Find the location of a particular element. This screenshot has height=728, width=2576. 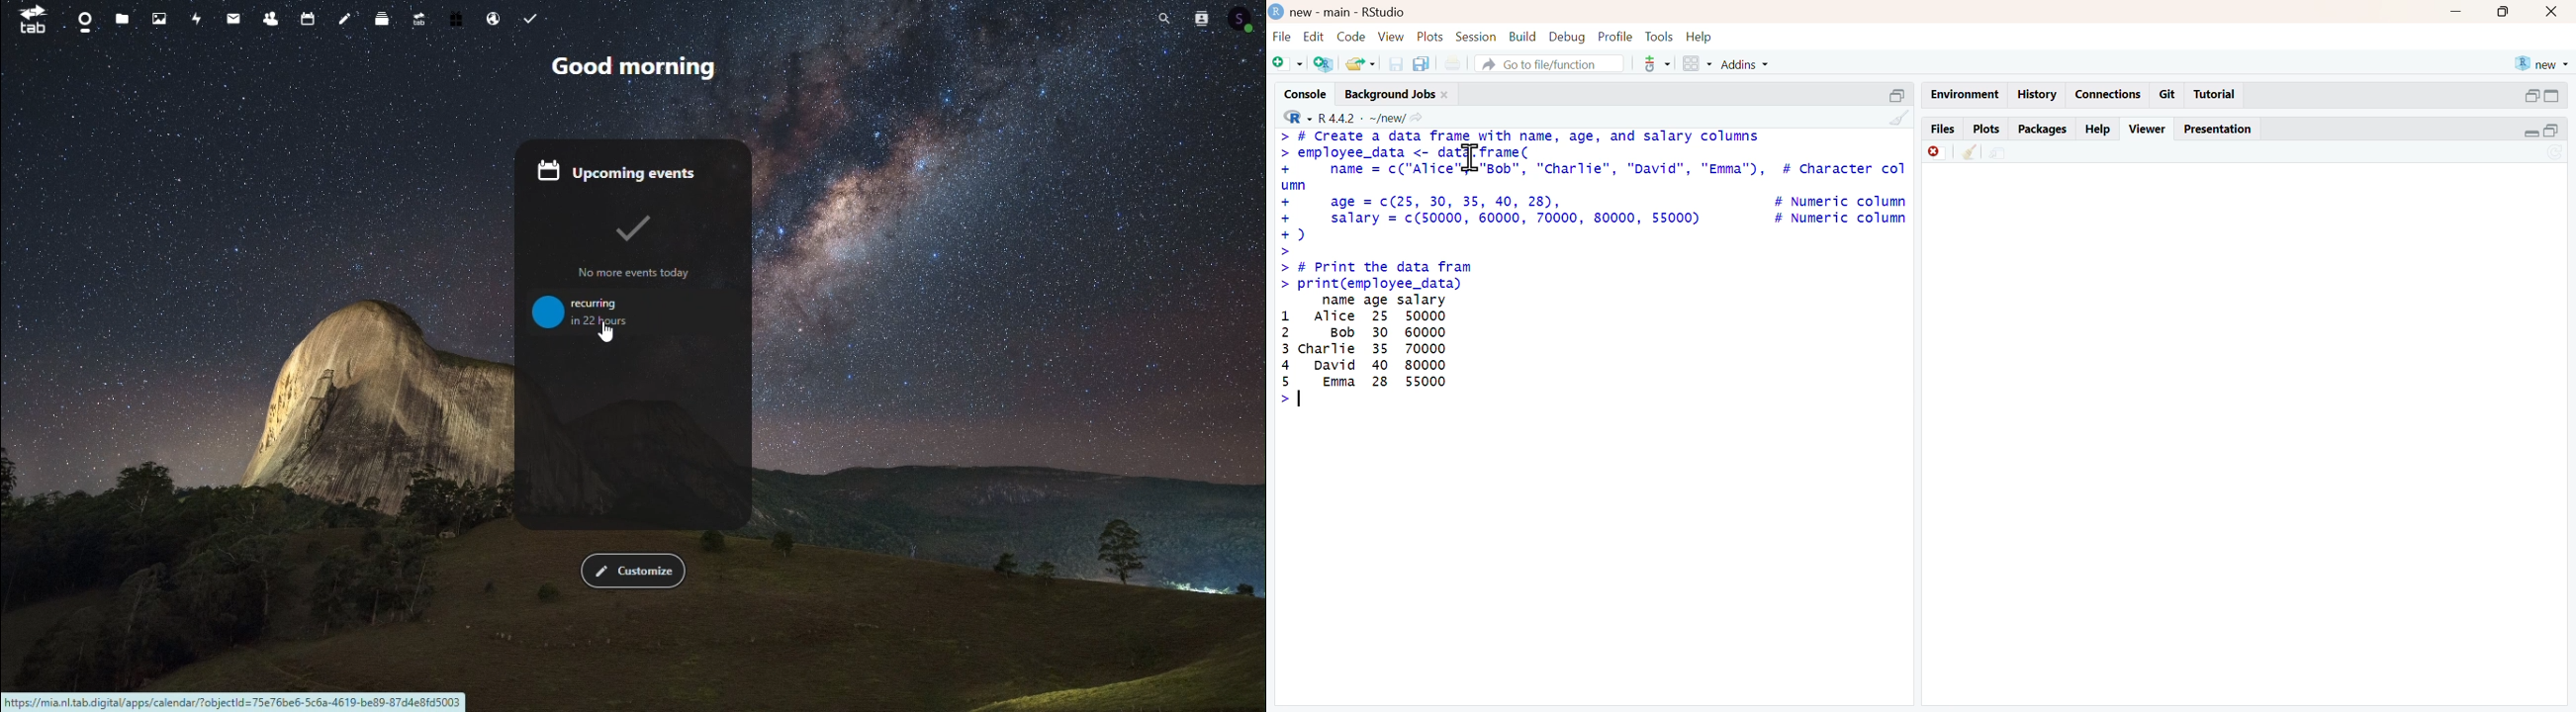

Remove all viewer item is located at coordinates (1969, 155).